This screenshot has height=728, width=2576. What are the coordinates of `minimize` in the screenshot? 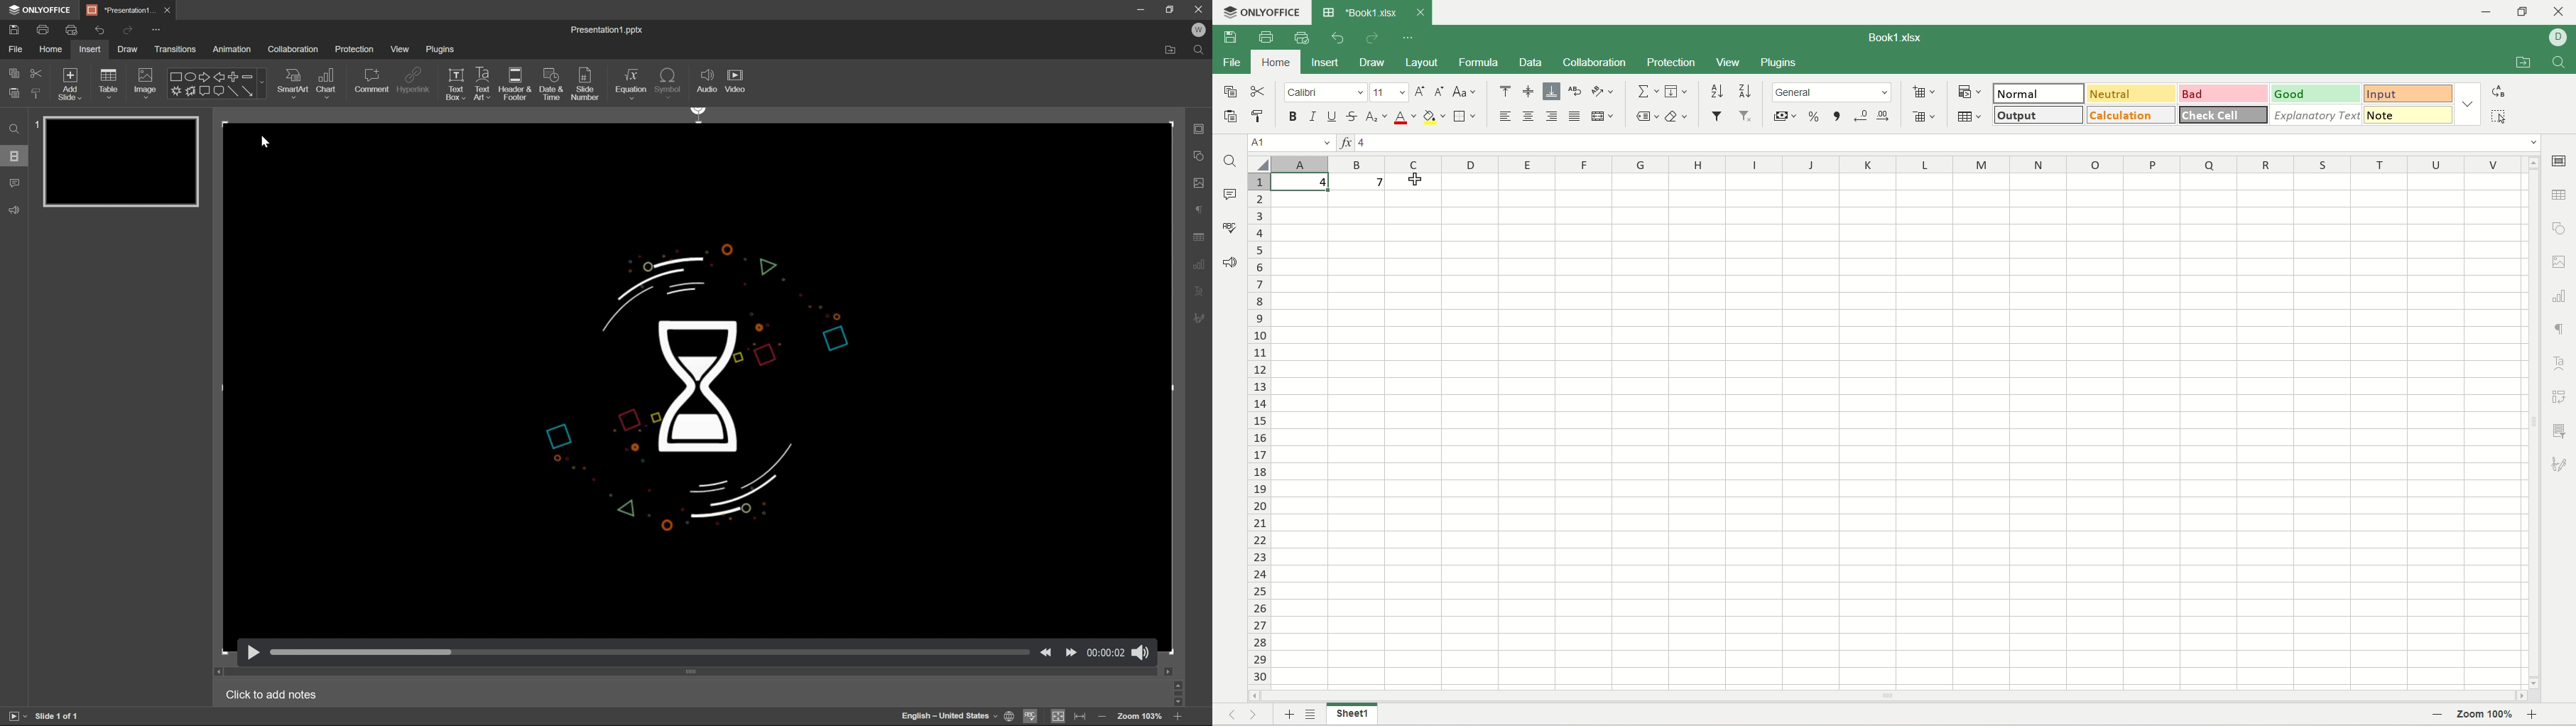 It's located at (2490, 13).